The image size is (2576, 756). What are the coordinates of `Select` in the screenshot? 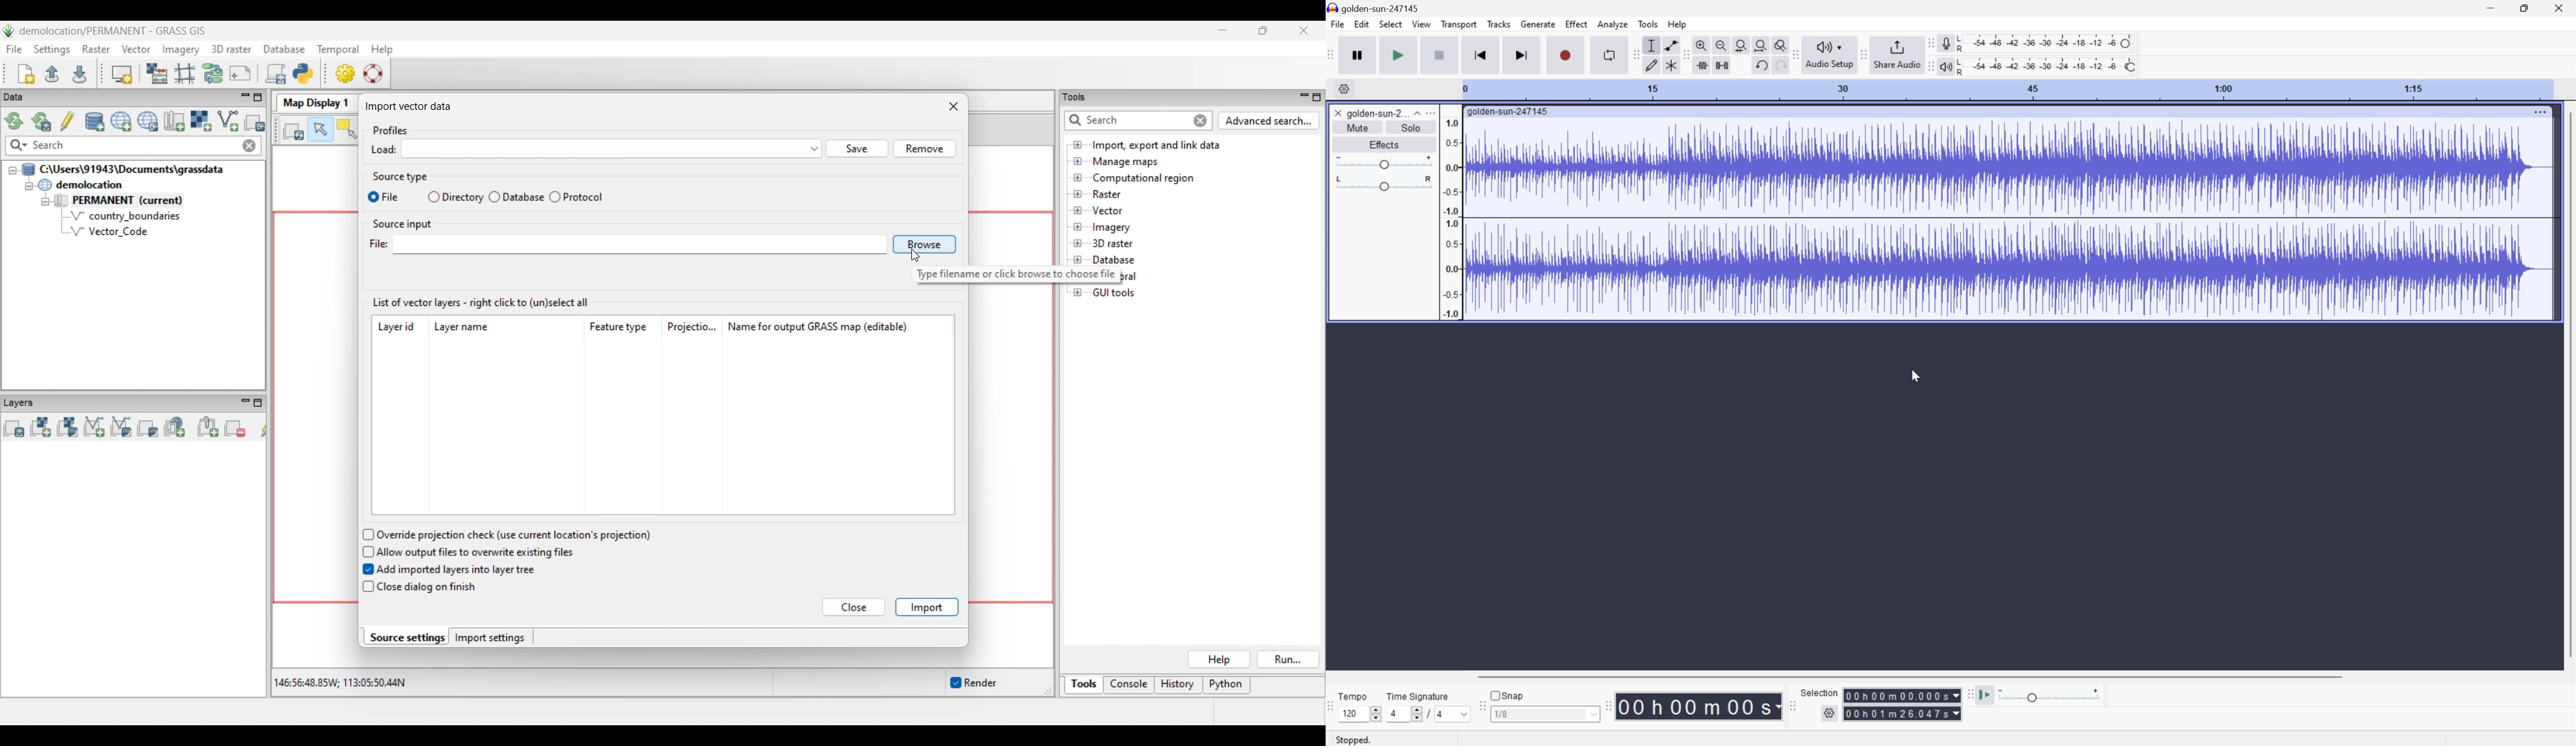 It's located at (1391, 23).